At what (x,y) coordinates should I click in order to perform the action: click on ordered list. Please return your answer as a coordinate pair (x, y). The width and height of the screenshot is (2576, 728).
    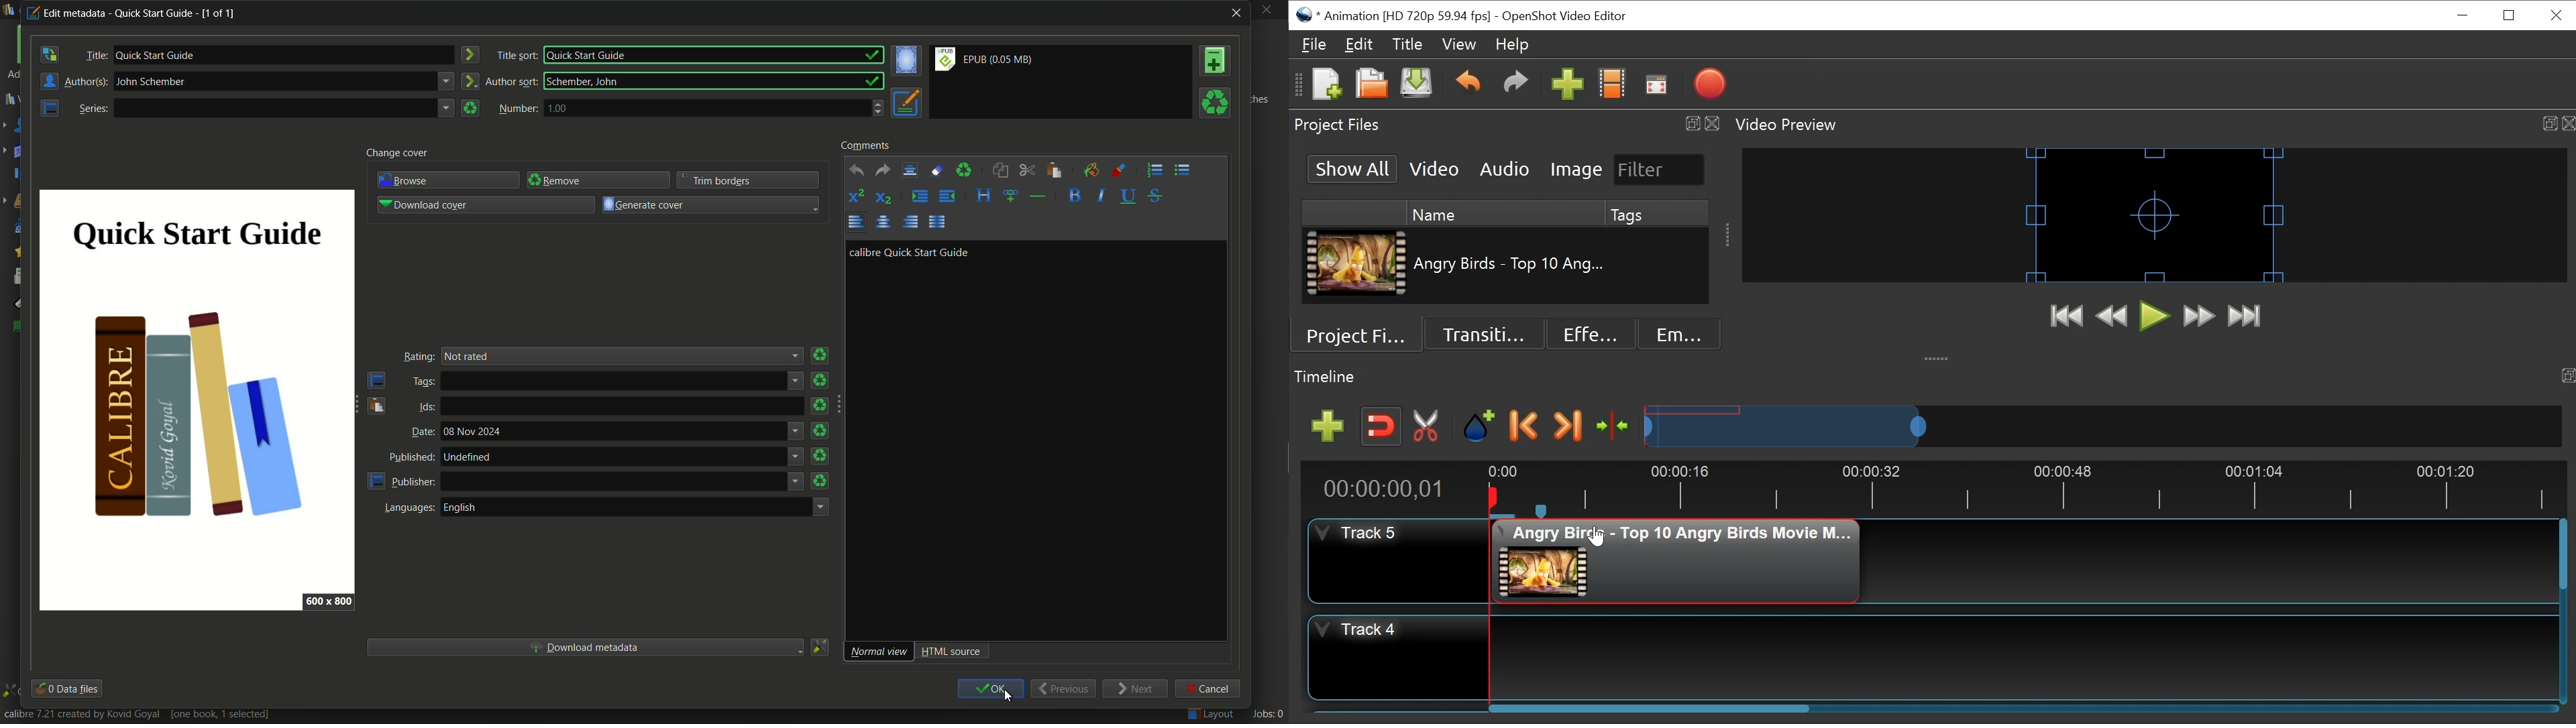
    Looking at the image, I should click on (1156, 171).